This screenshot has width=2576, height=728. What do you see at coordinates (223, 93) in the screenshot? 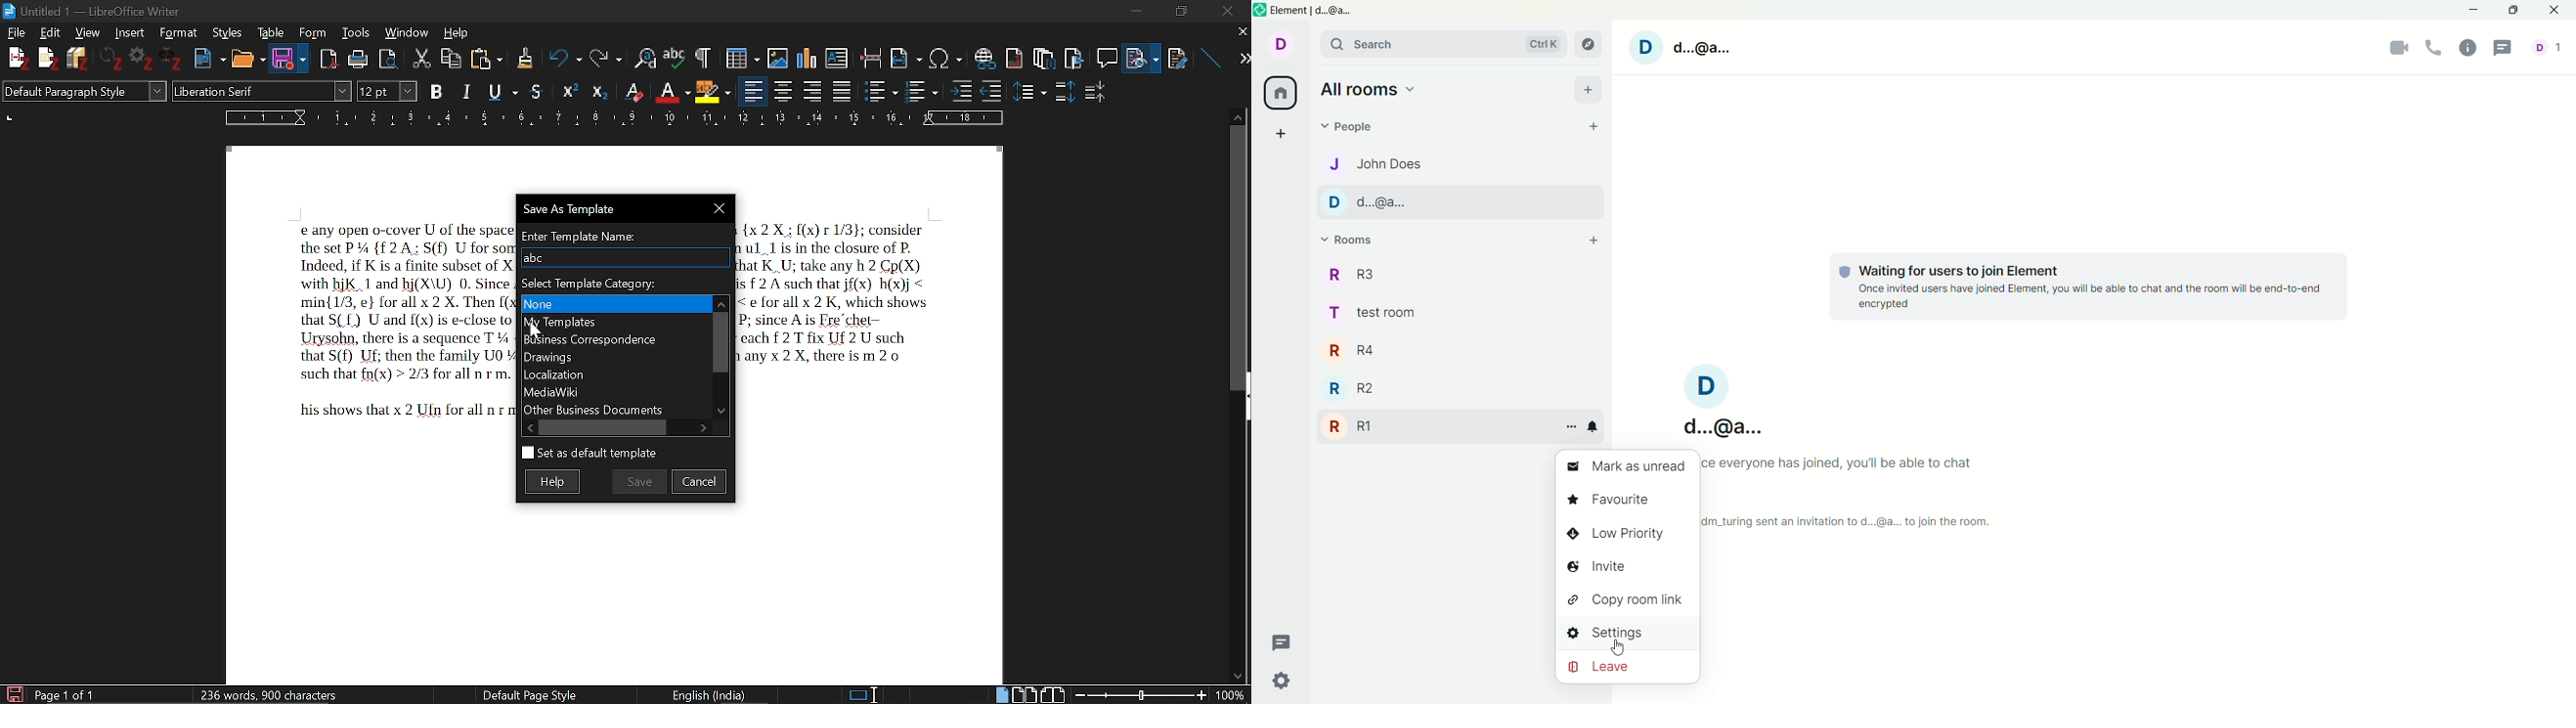
I see `Liberation Serif` at bounding box center [223, 93].